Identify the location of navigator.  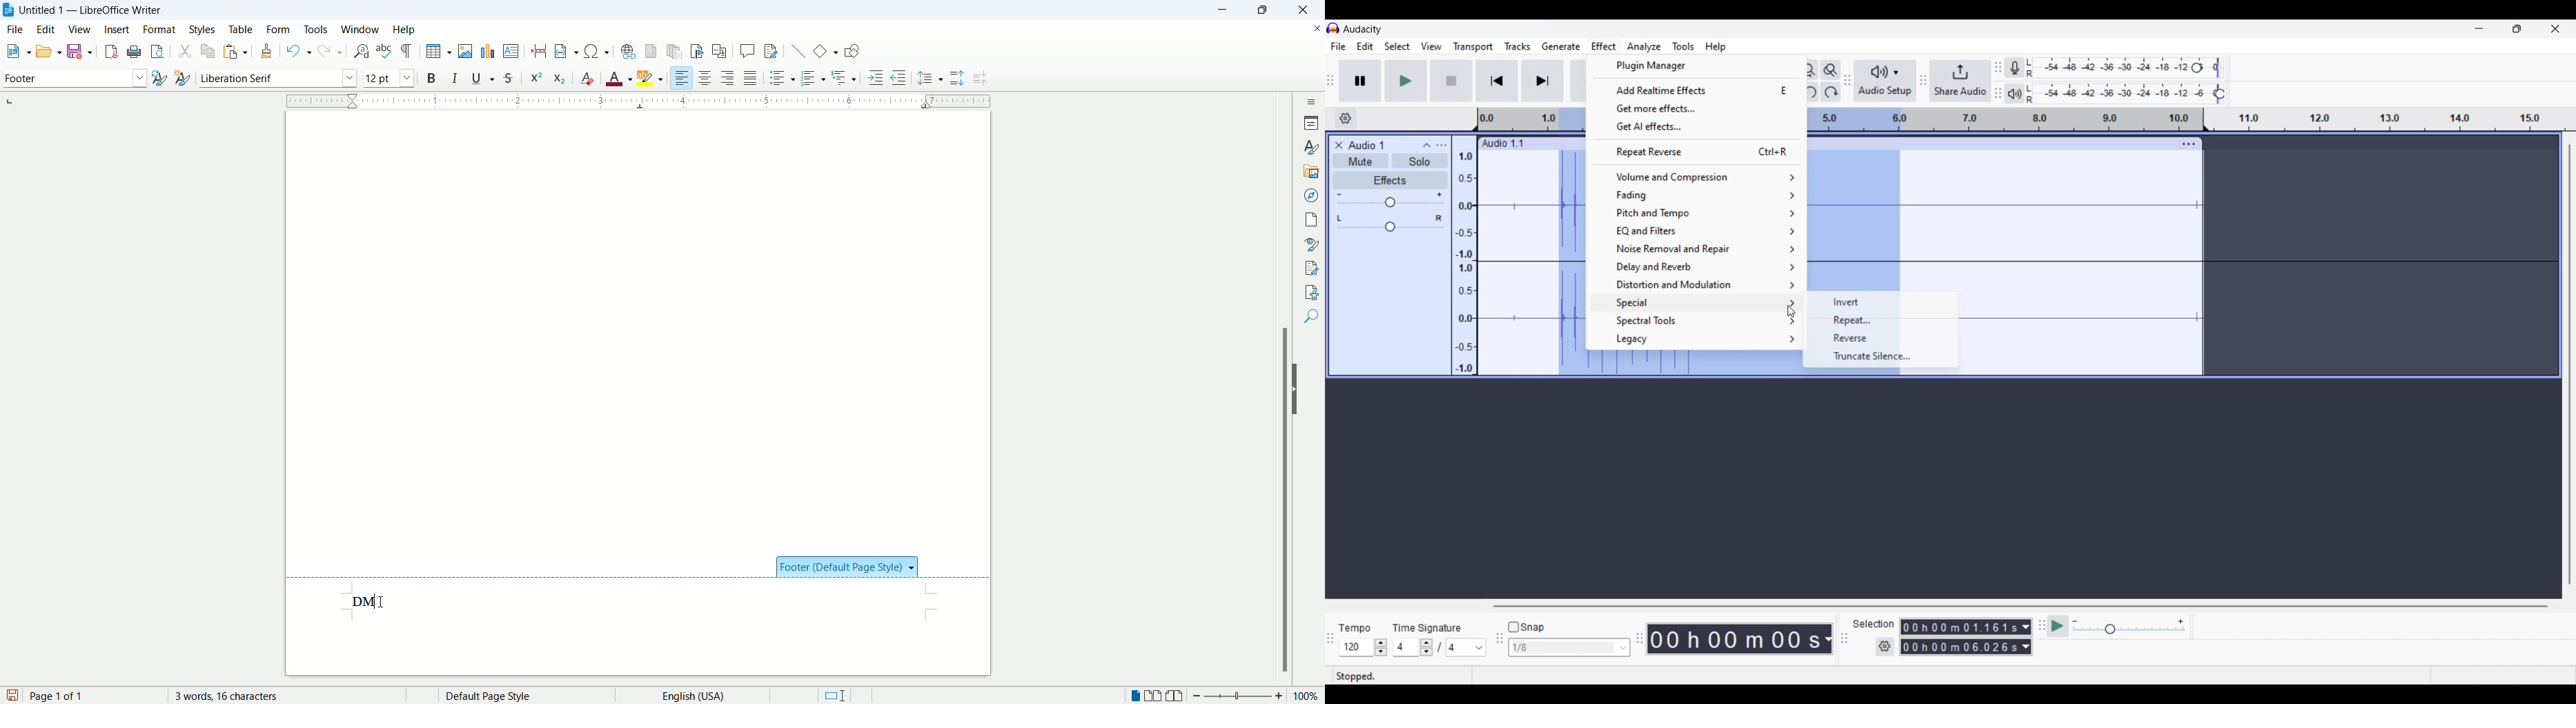
(1313, 194).